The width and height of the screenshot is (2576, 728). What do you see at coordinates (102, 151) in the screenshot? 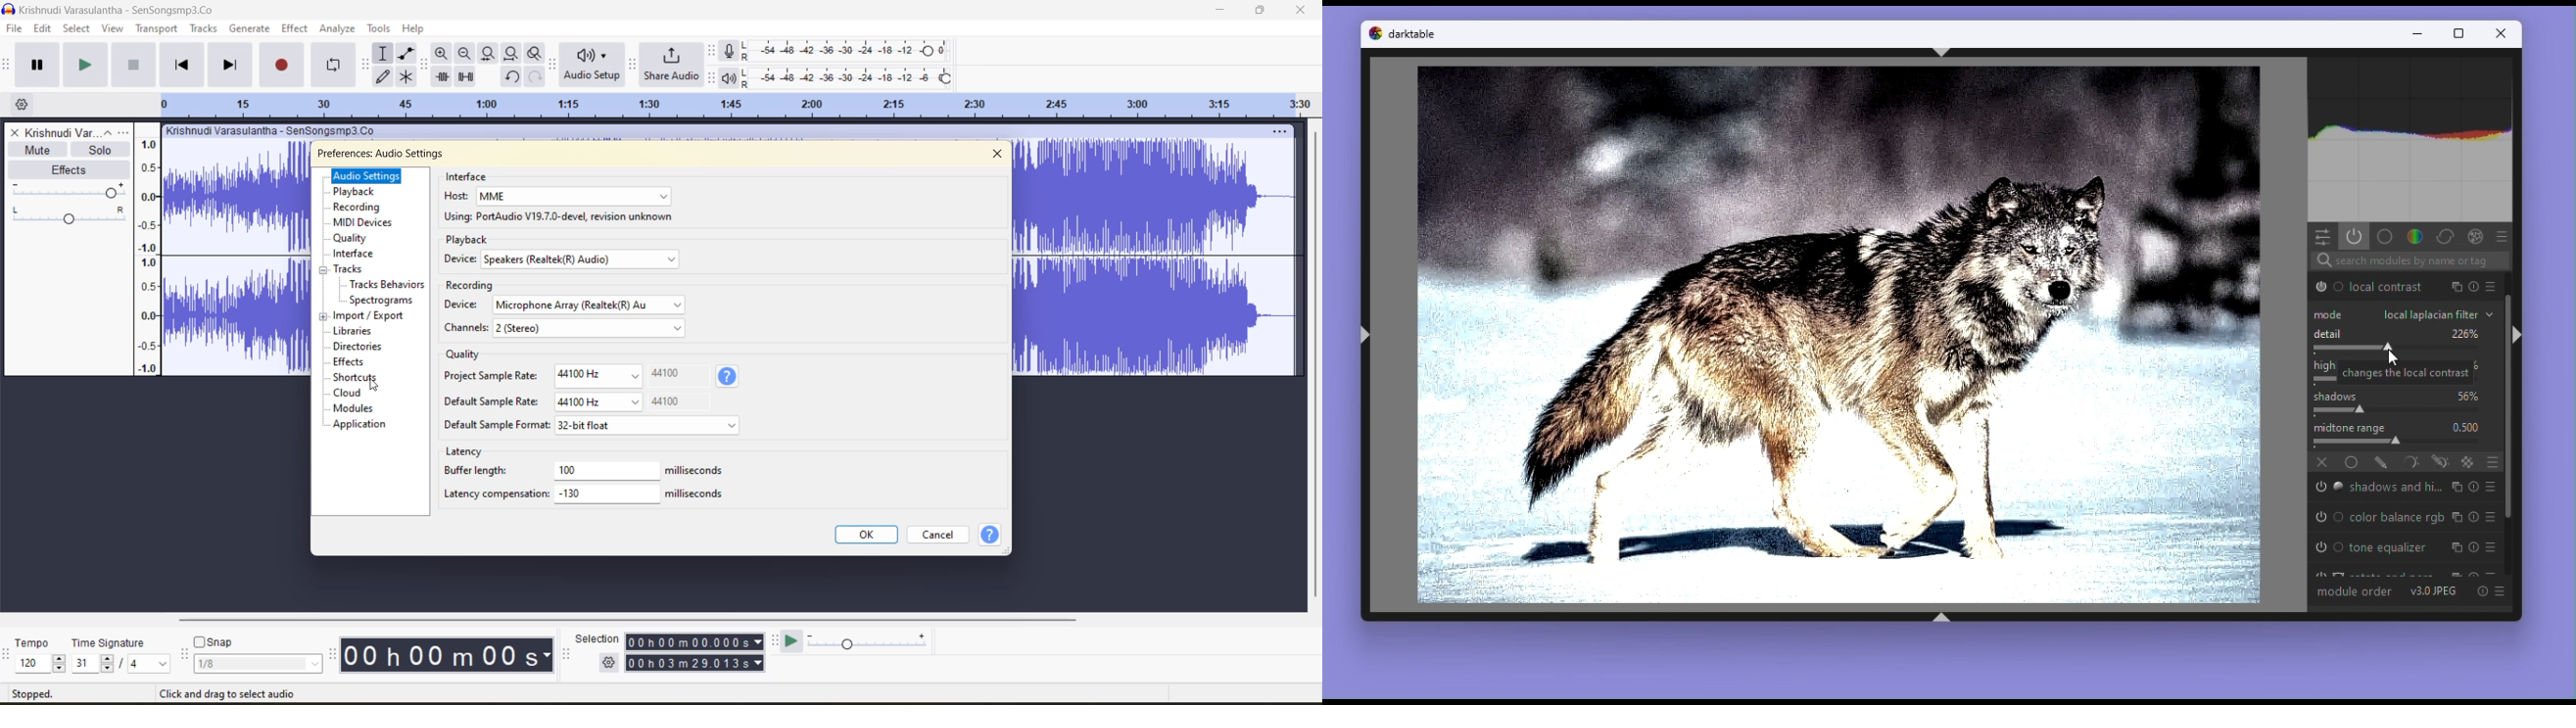
I see `solo` at bounding box center [102, 151].